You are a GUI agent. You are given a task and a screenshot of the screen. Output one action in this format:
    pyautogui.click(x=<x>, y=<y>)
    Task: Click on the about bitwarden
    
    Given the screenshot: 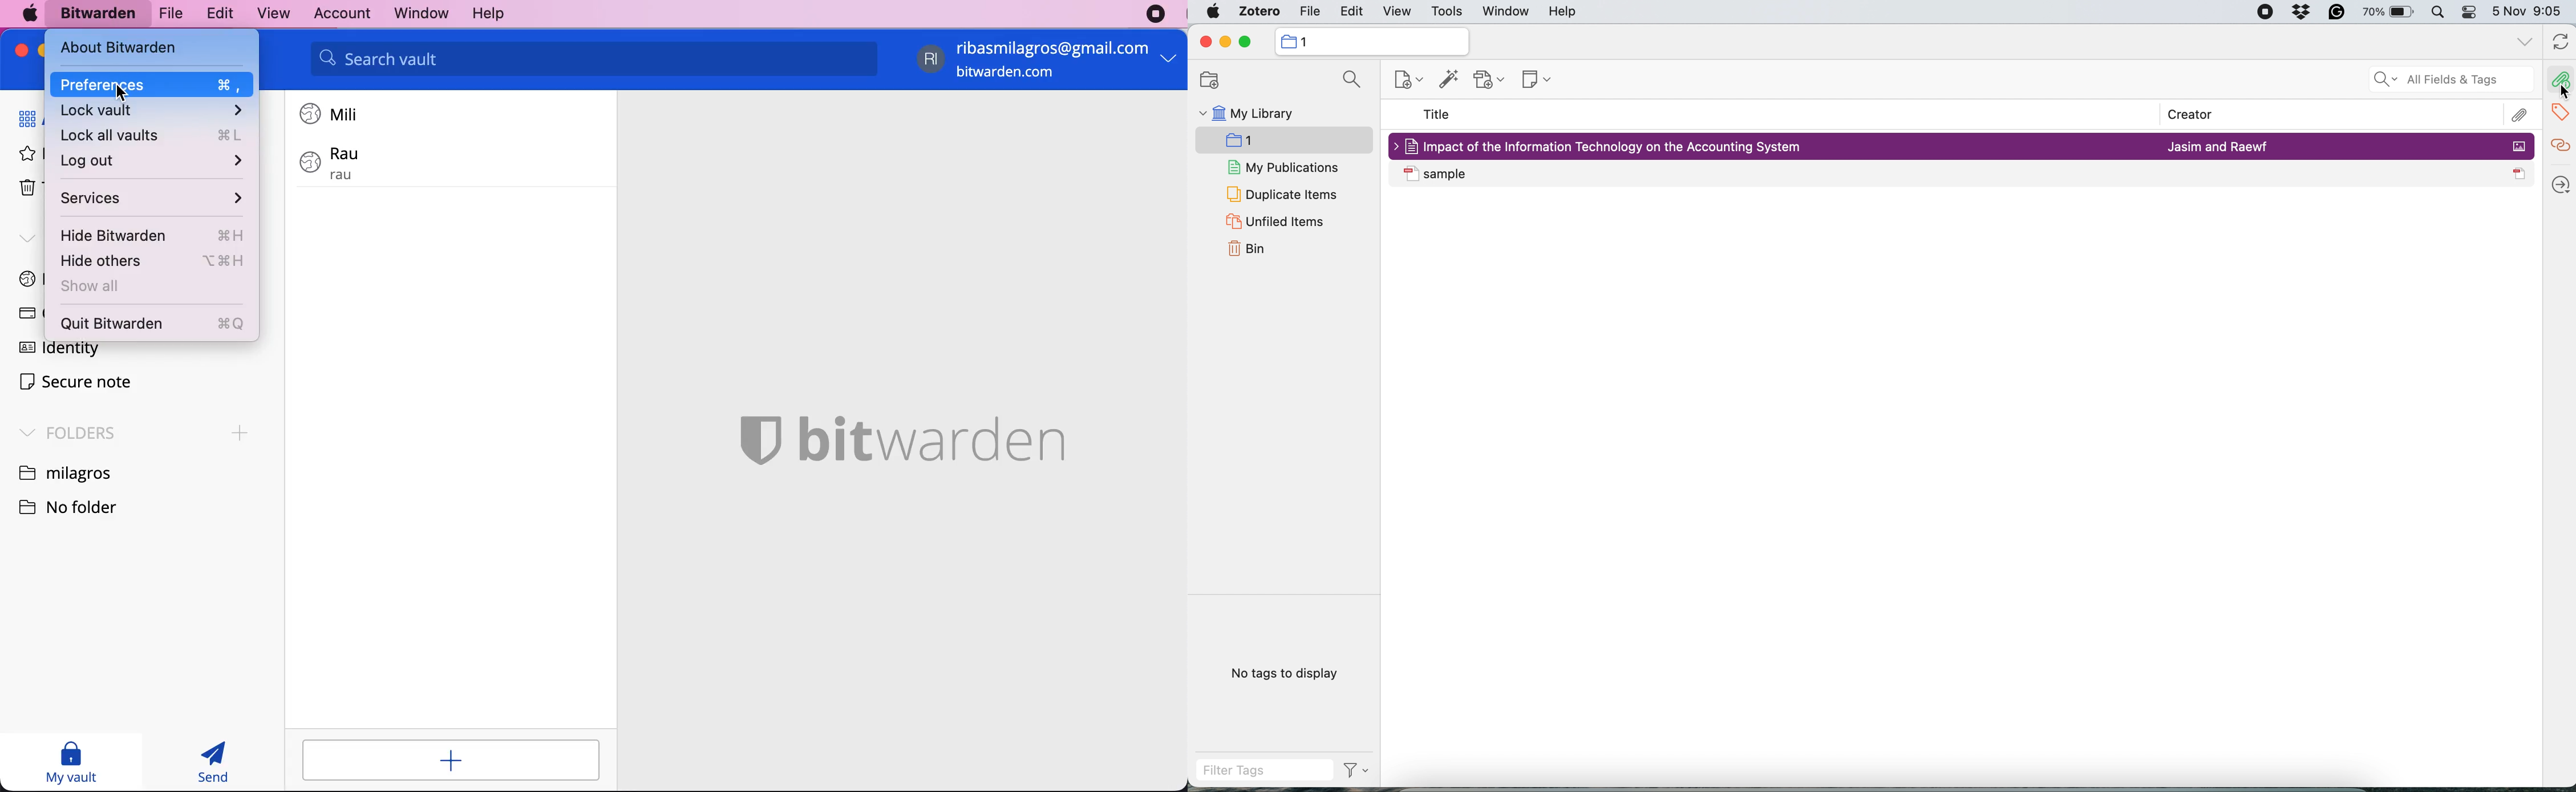 What is the action you would take?
    pyautogui.click(x=143, y=46)
    